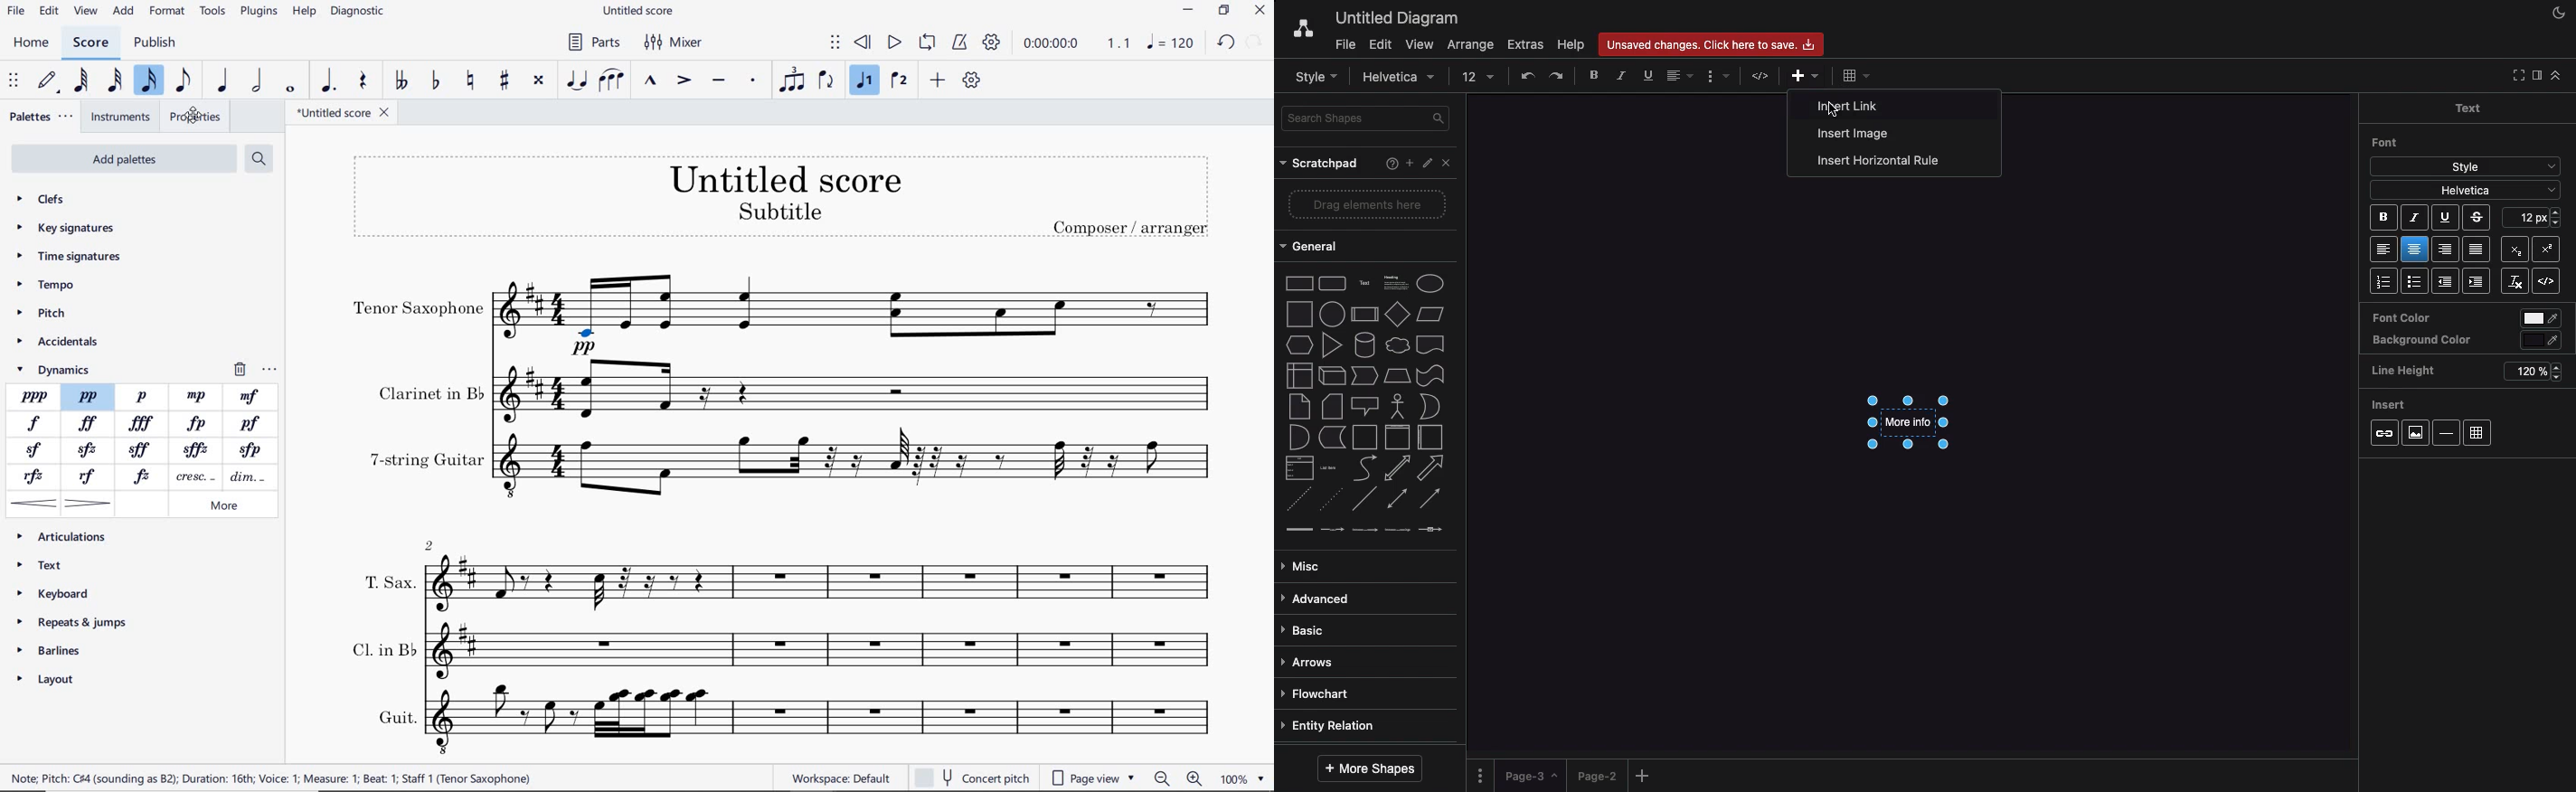 The height and width of the screenshot is (812, 2576). What do you see at coordinates (151, 81) in the screenshot?
I see `16TH NOTE` at bounding box center [151, 81].